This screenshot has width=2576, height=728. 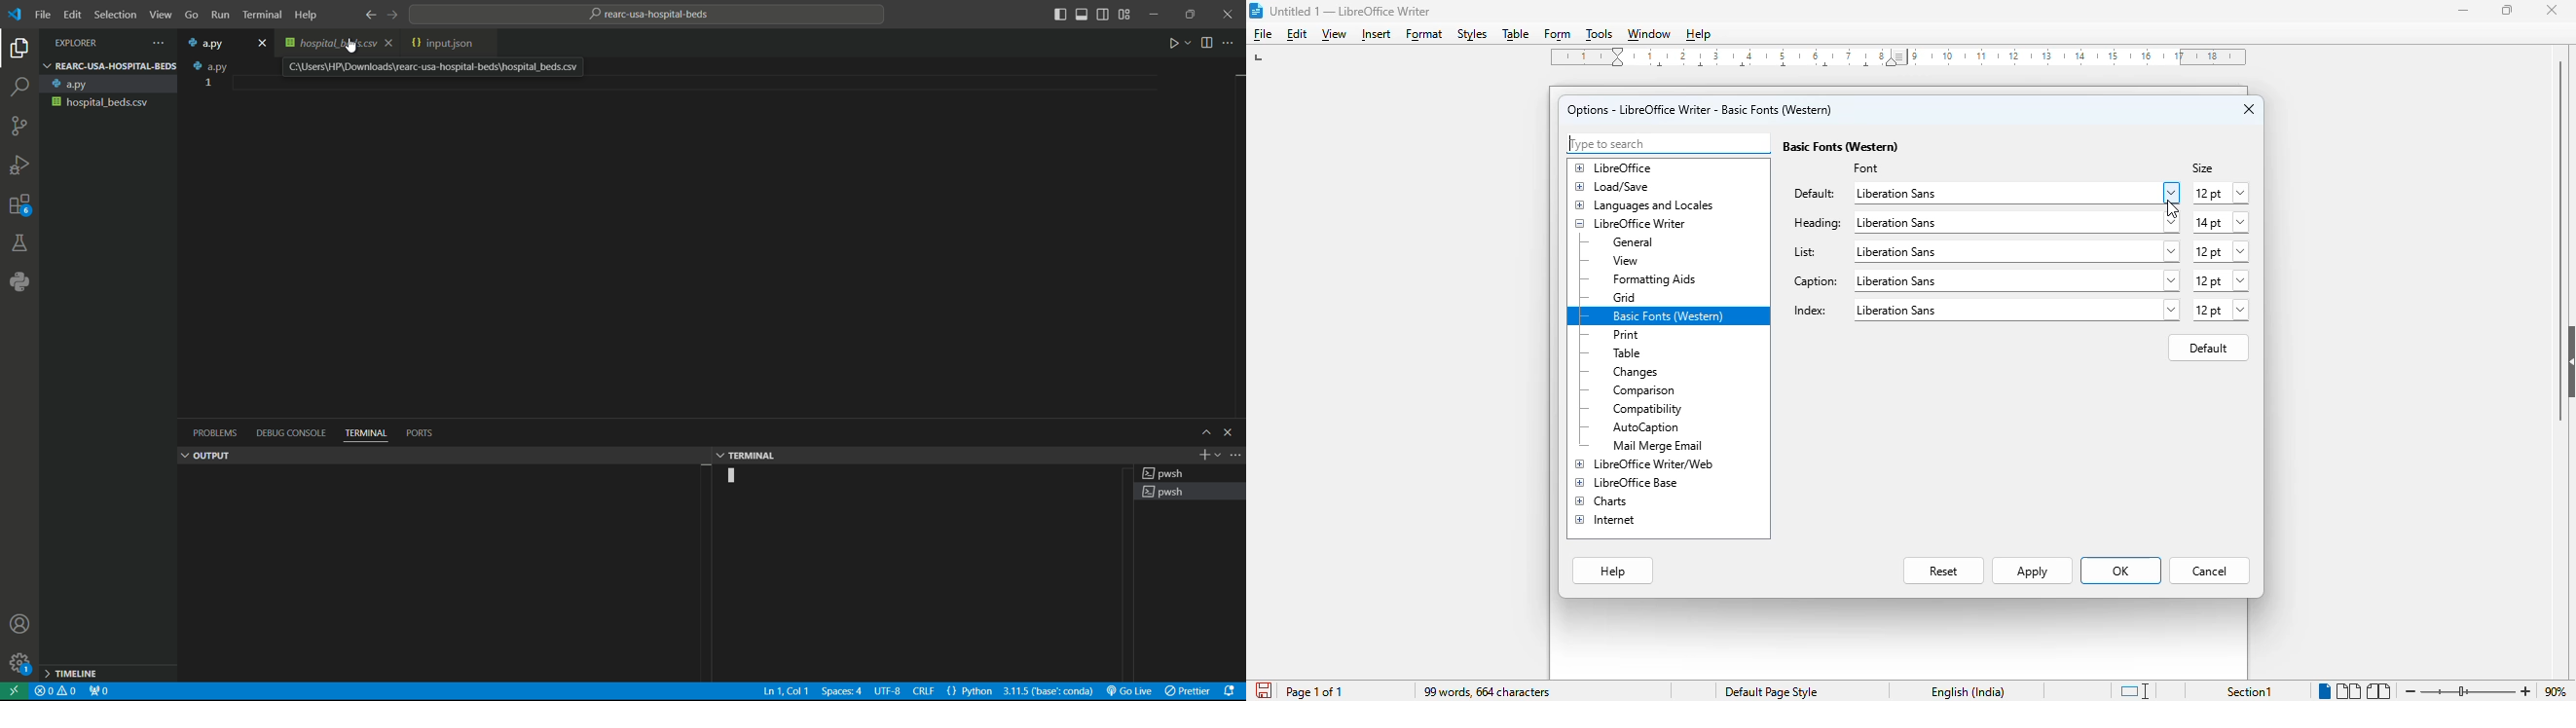 I want to click on type to search, so click(x=1667, y=144).